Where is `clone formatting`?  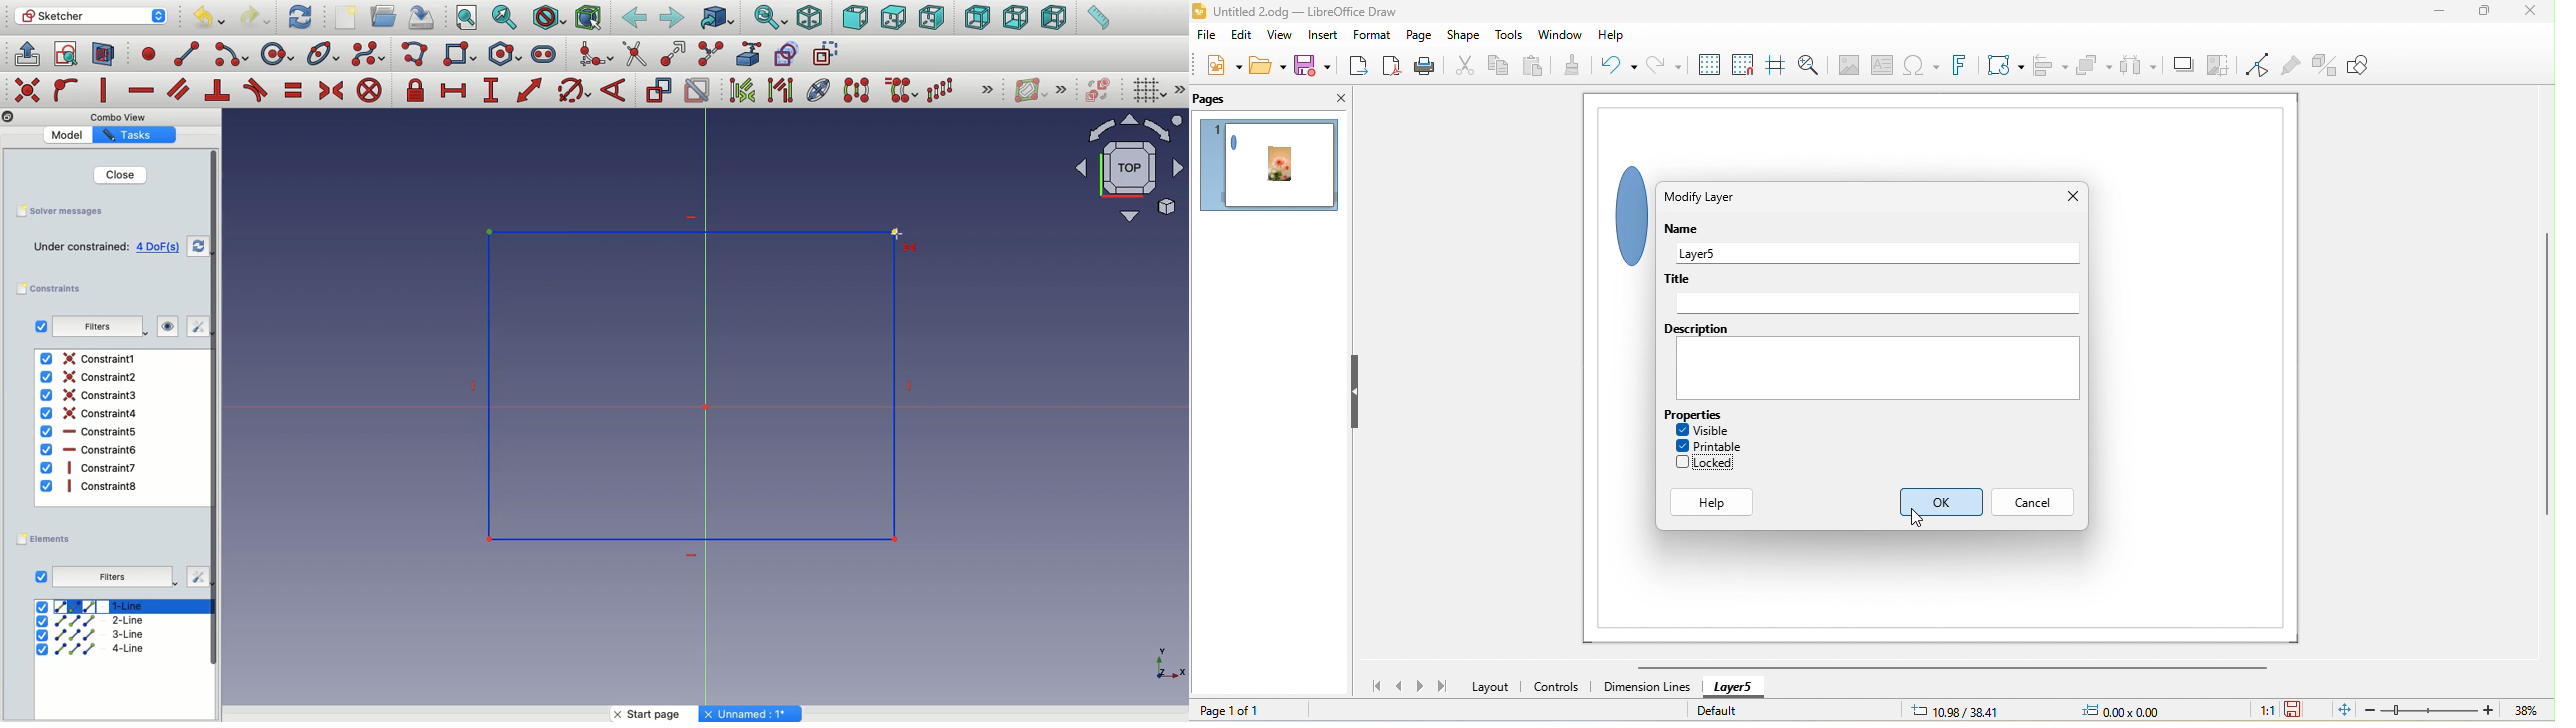 clone formatting is located at coordinates (1580, 66).